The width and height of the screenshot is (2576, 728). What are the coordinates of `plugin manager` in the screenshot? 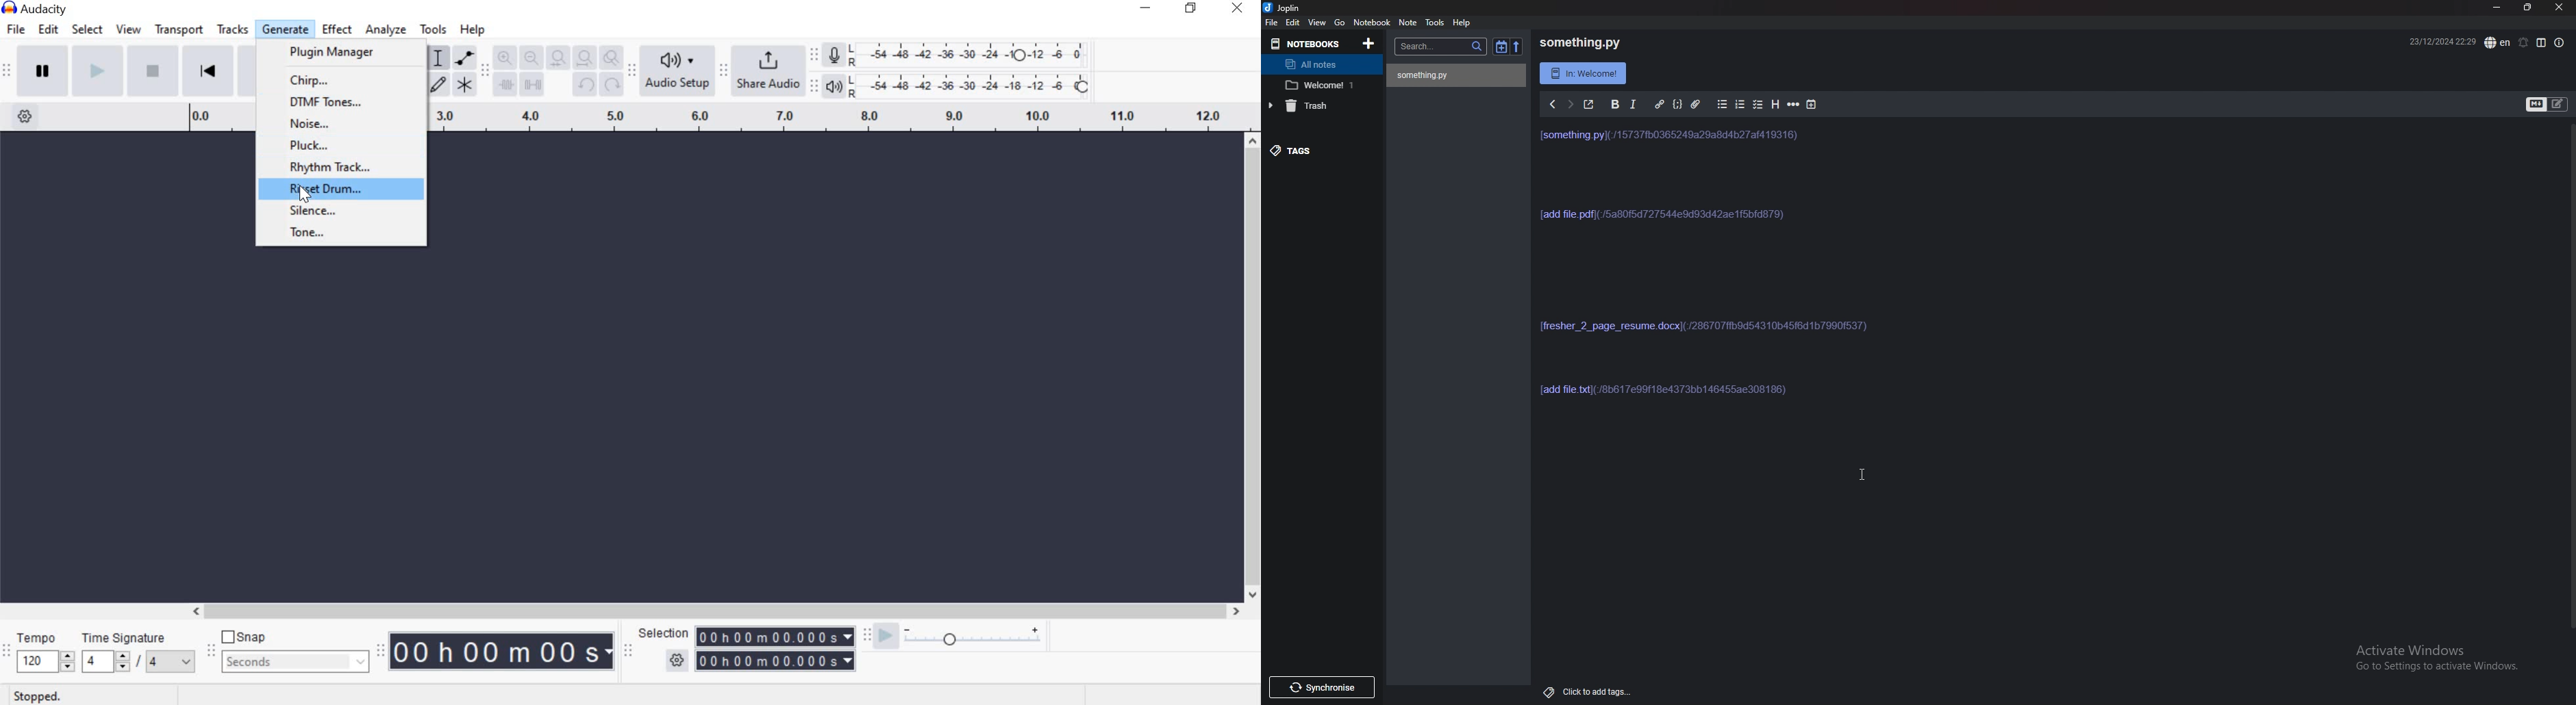 It's located at (335, 54).